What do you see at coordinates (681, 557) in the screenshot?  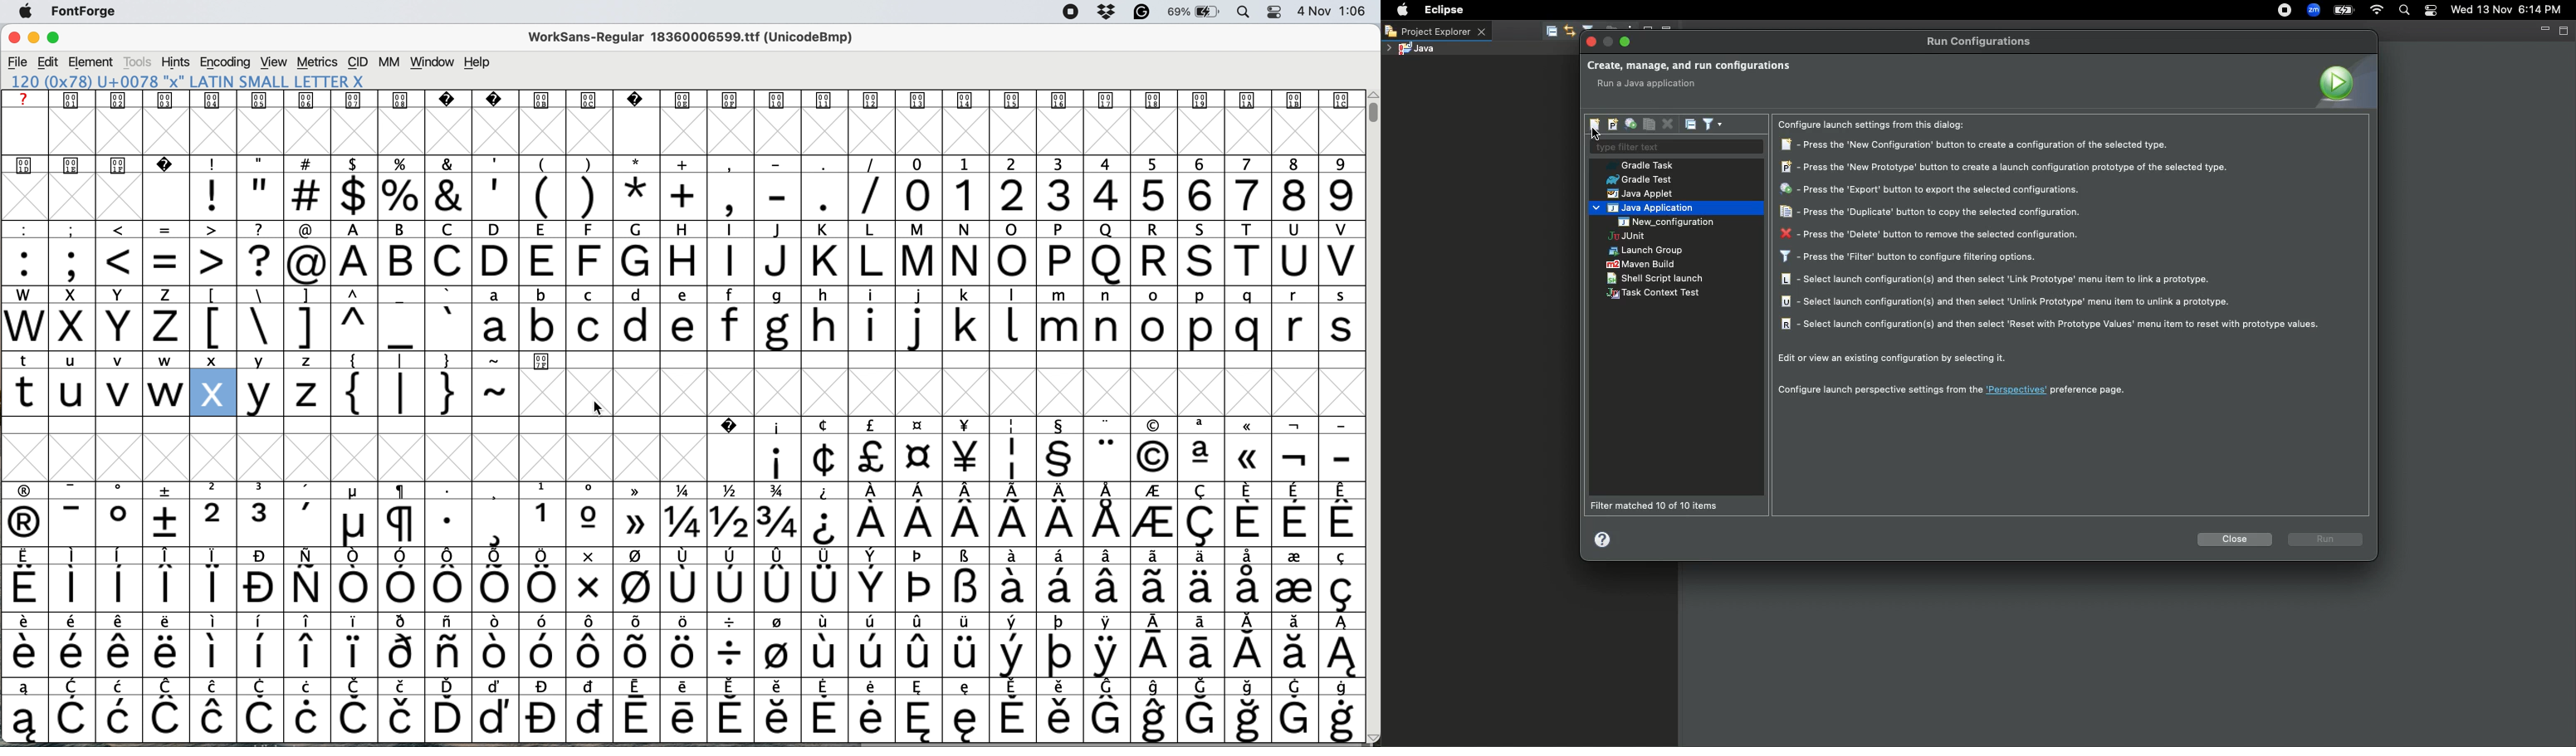 I see `special characters` at bounding box center [681, 557].